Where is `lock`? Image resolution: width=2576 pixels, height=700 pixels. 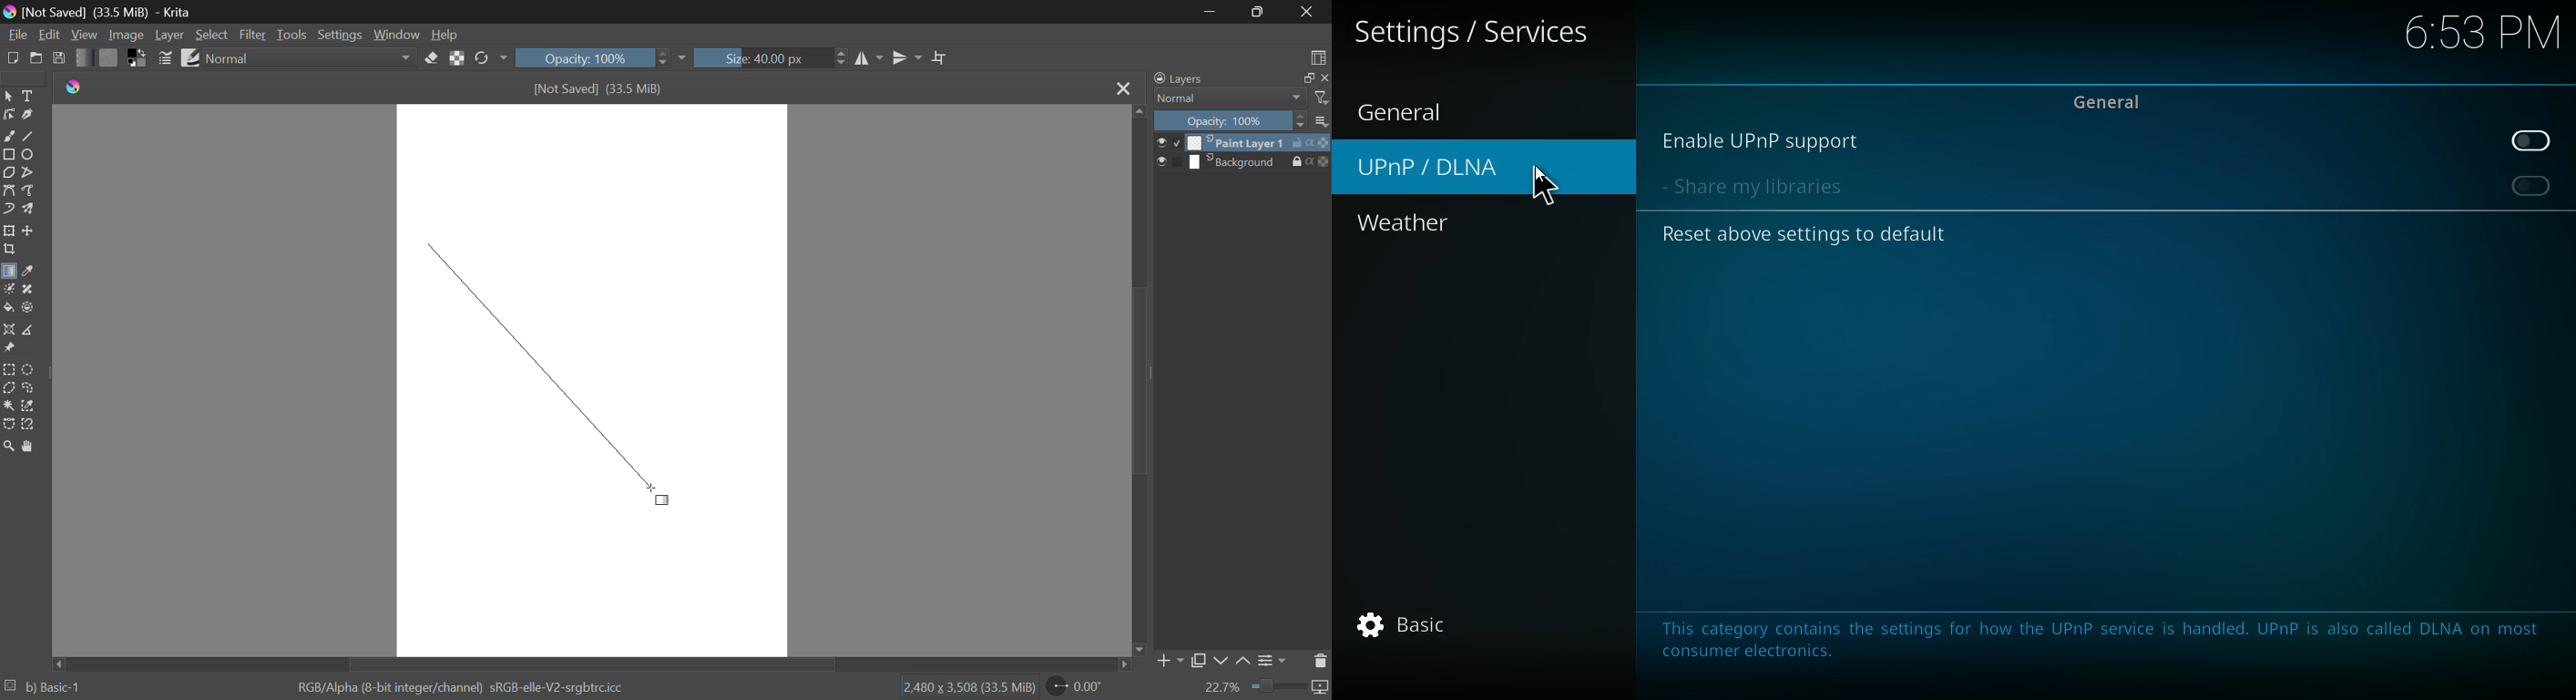
lock is located at coordinates (1301, 162).